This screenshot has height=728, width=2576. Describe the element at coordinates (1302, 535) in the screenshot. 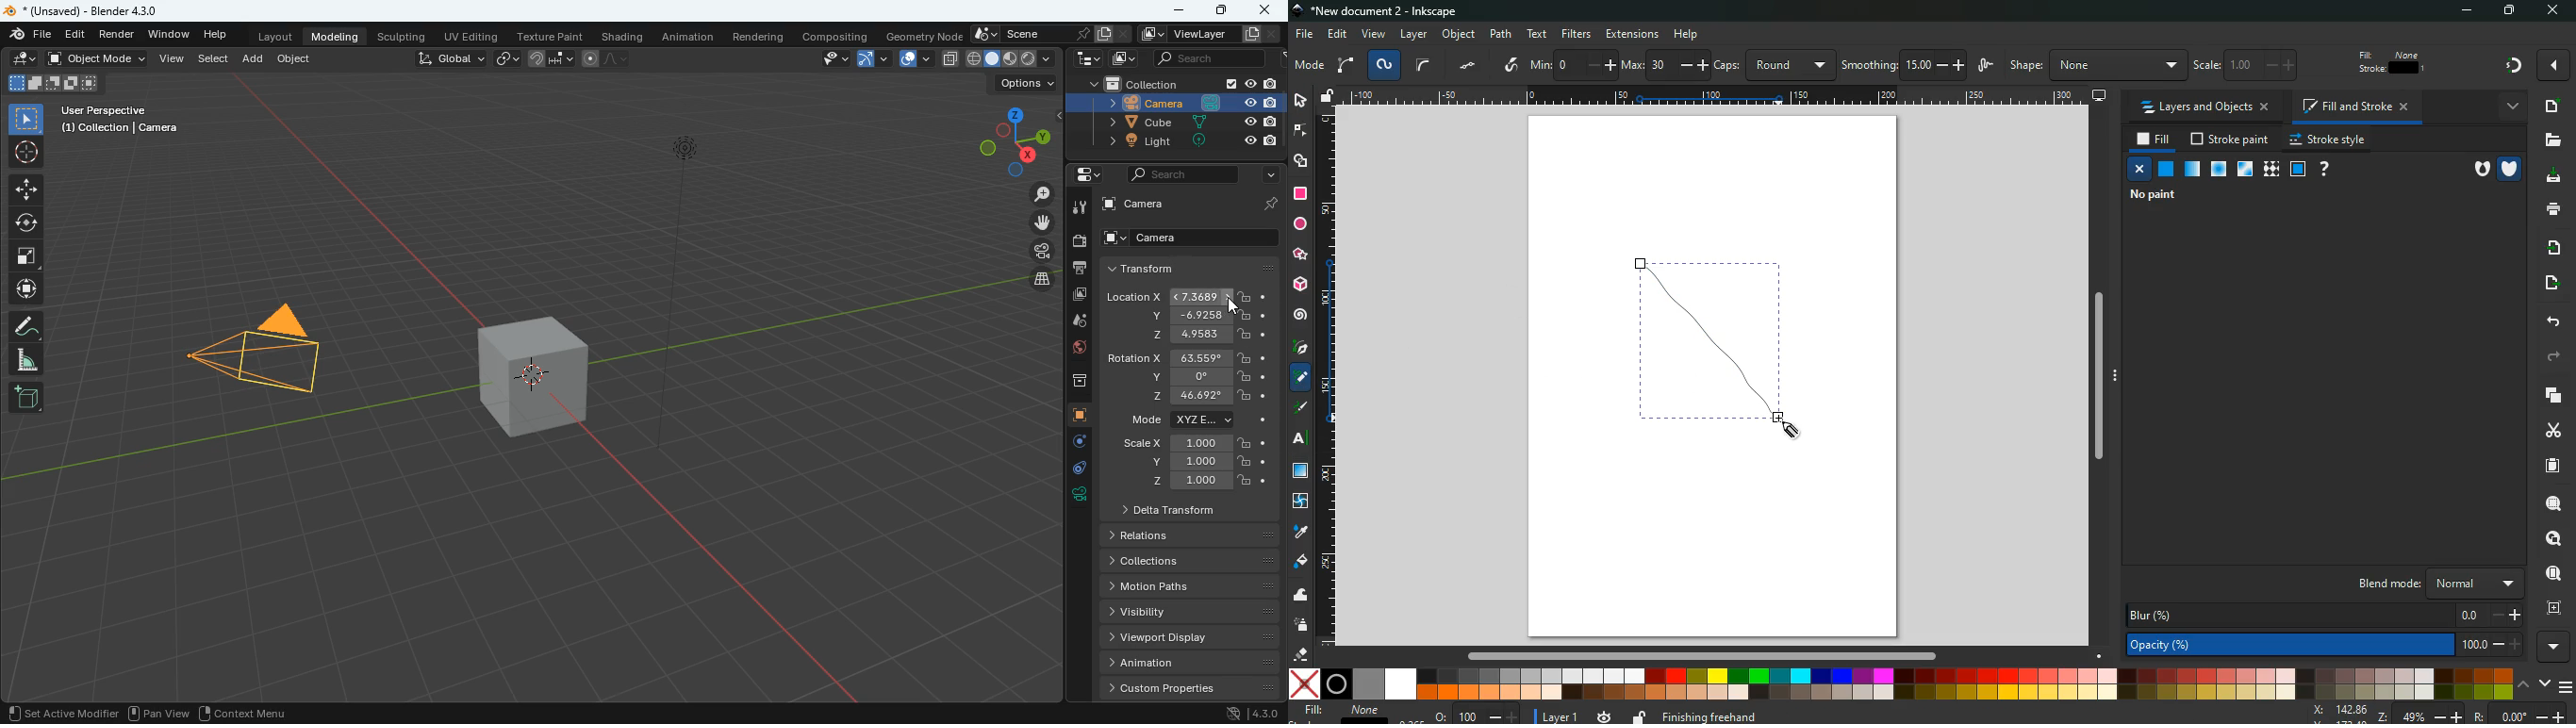

I see `drop` at that location.